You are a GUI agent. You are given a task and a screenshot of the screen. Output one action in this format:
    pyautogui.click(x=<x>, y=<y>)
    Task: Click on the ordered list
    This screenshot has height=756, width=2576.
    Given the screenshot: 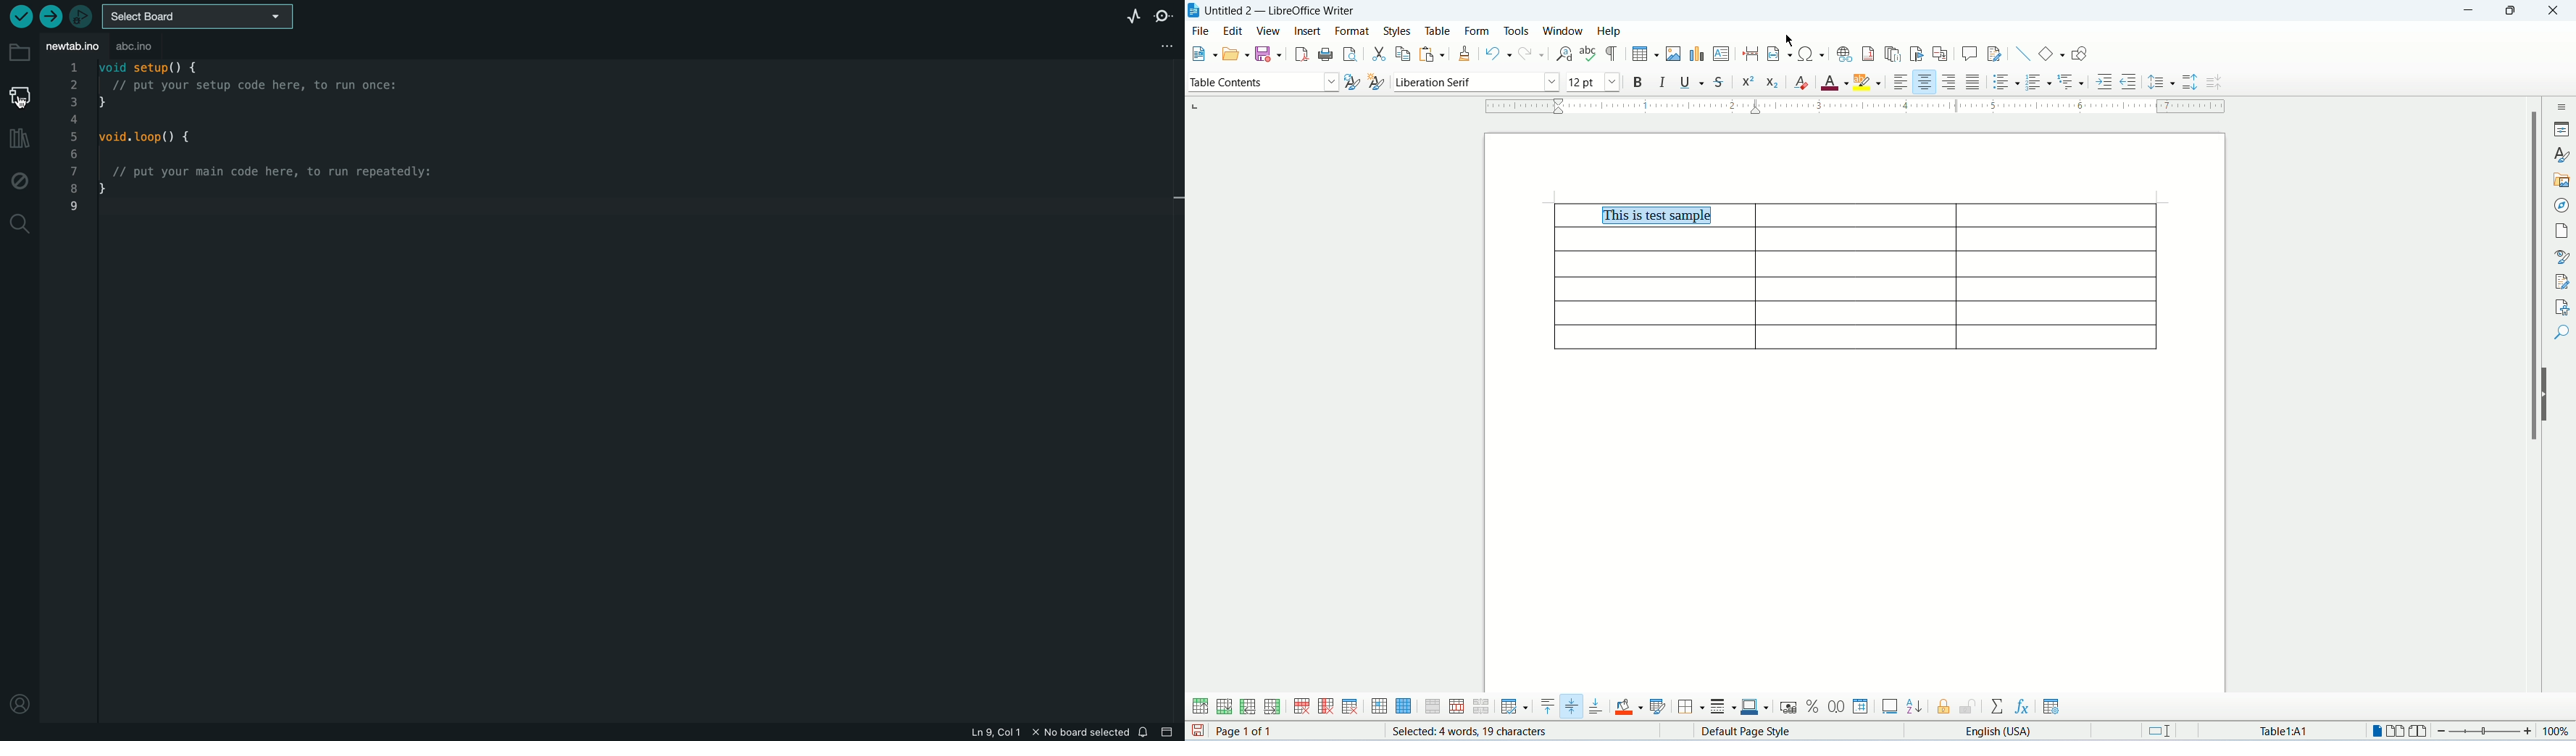 What is the action you would take?
    pyautogui.click(x=2040, y=81)
    